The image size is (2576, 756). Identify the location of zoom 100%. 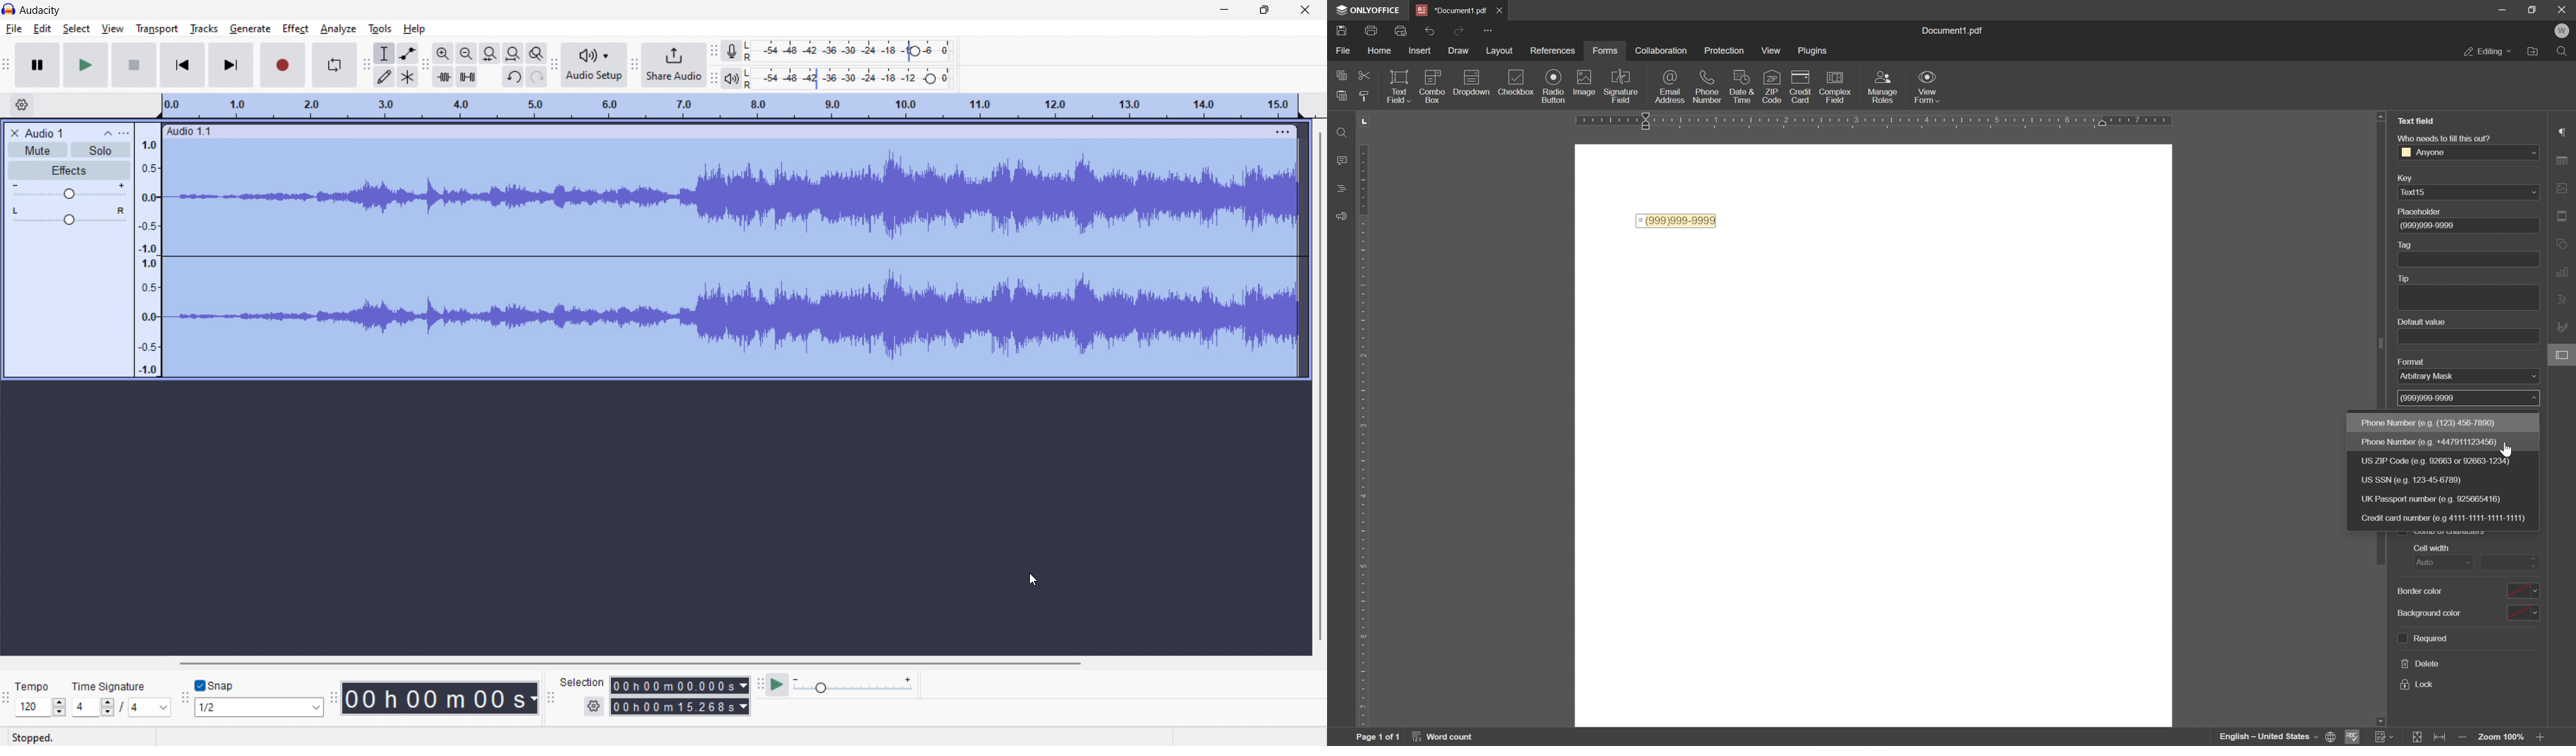
(2502, 739).